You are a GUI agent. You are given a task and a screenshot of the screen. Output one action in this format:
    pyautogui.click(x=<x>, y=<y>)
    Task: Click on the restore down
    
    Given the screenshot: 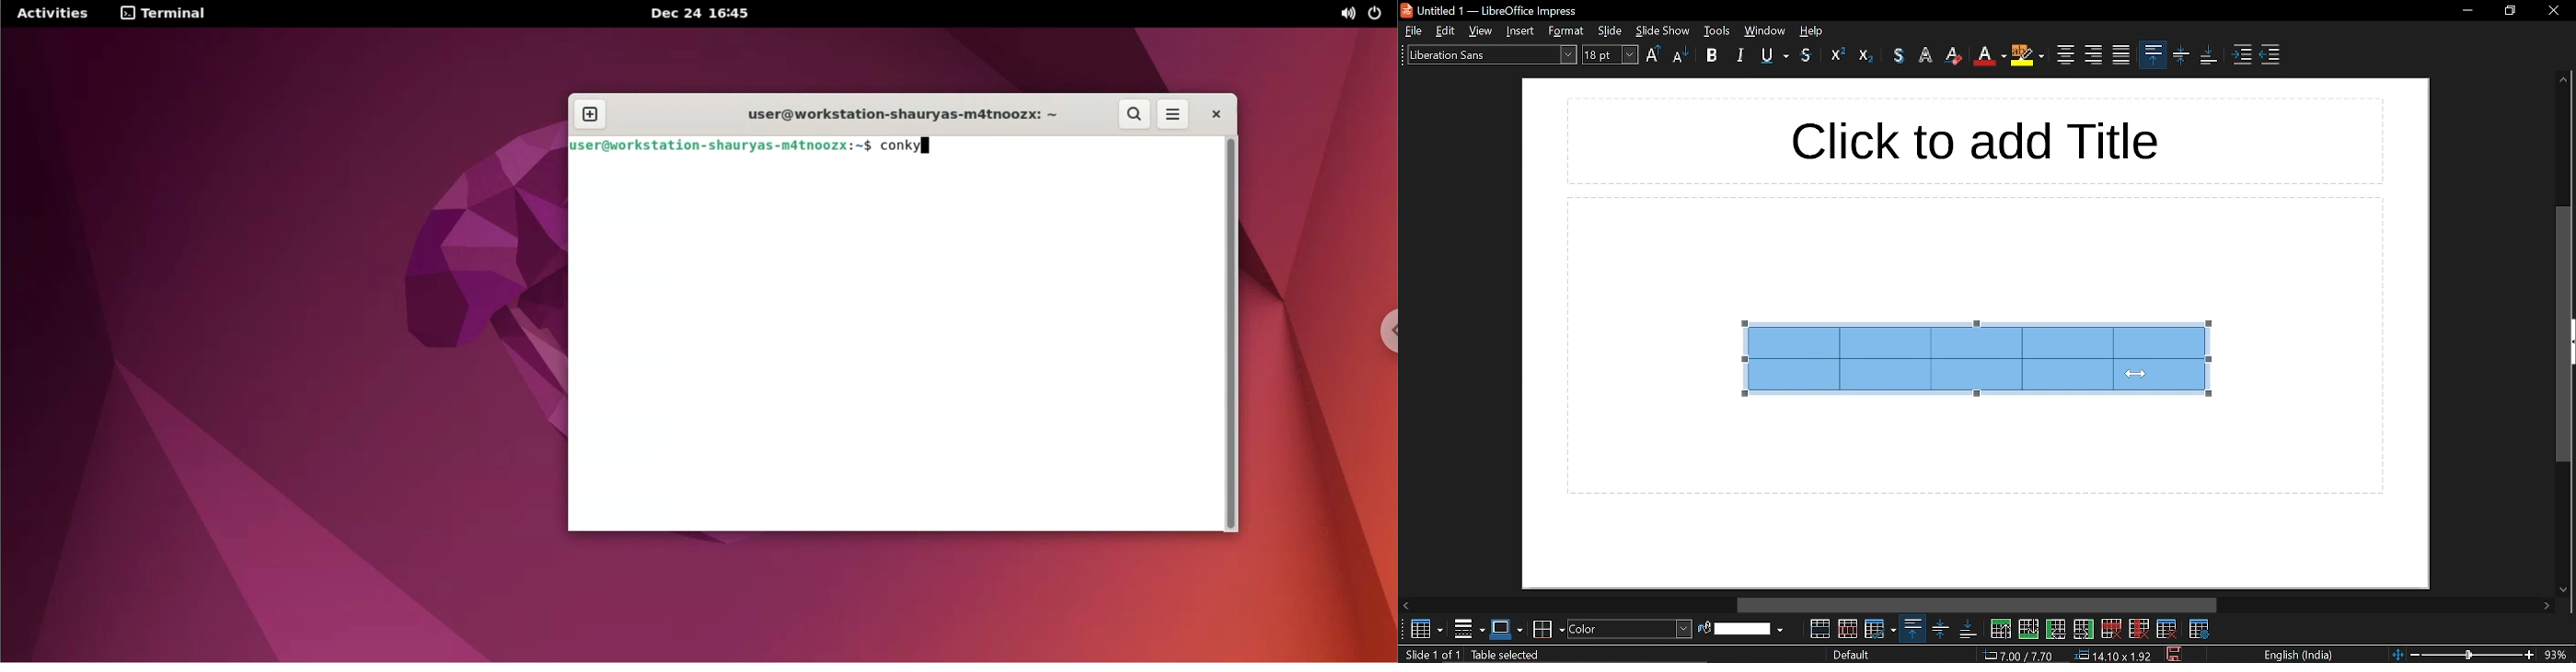 What is the action you would take?
    pyautogui.click(x=2507, y=13)
    